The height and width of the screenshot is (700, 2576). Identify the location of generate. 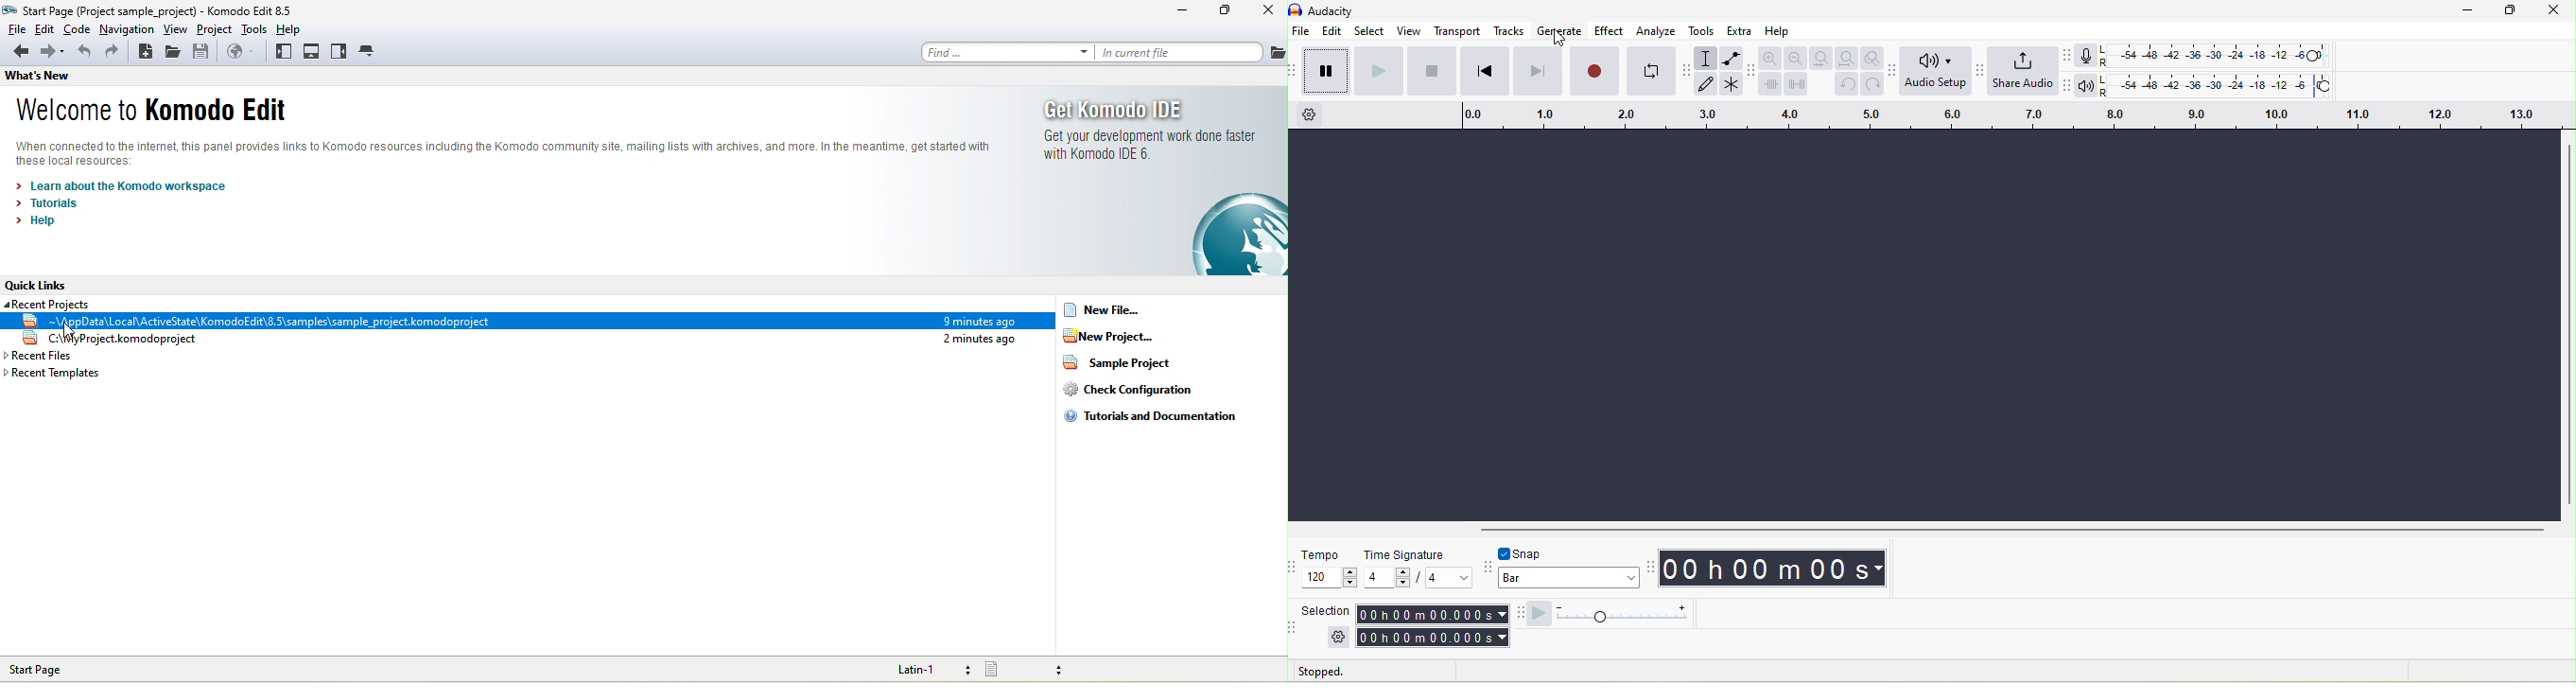
(1558, 32).